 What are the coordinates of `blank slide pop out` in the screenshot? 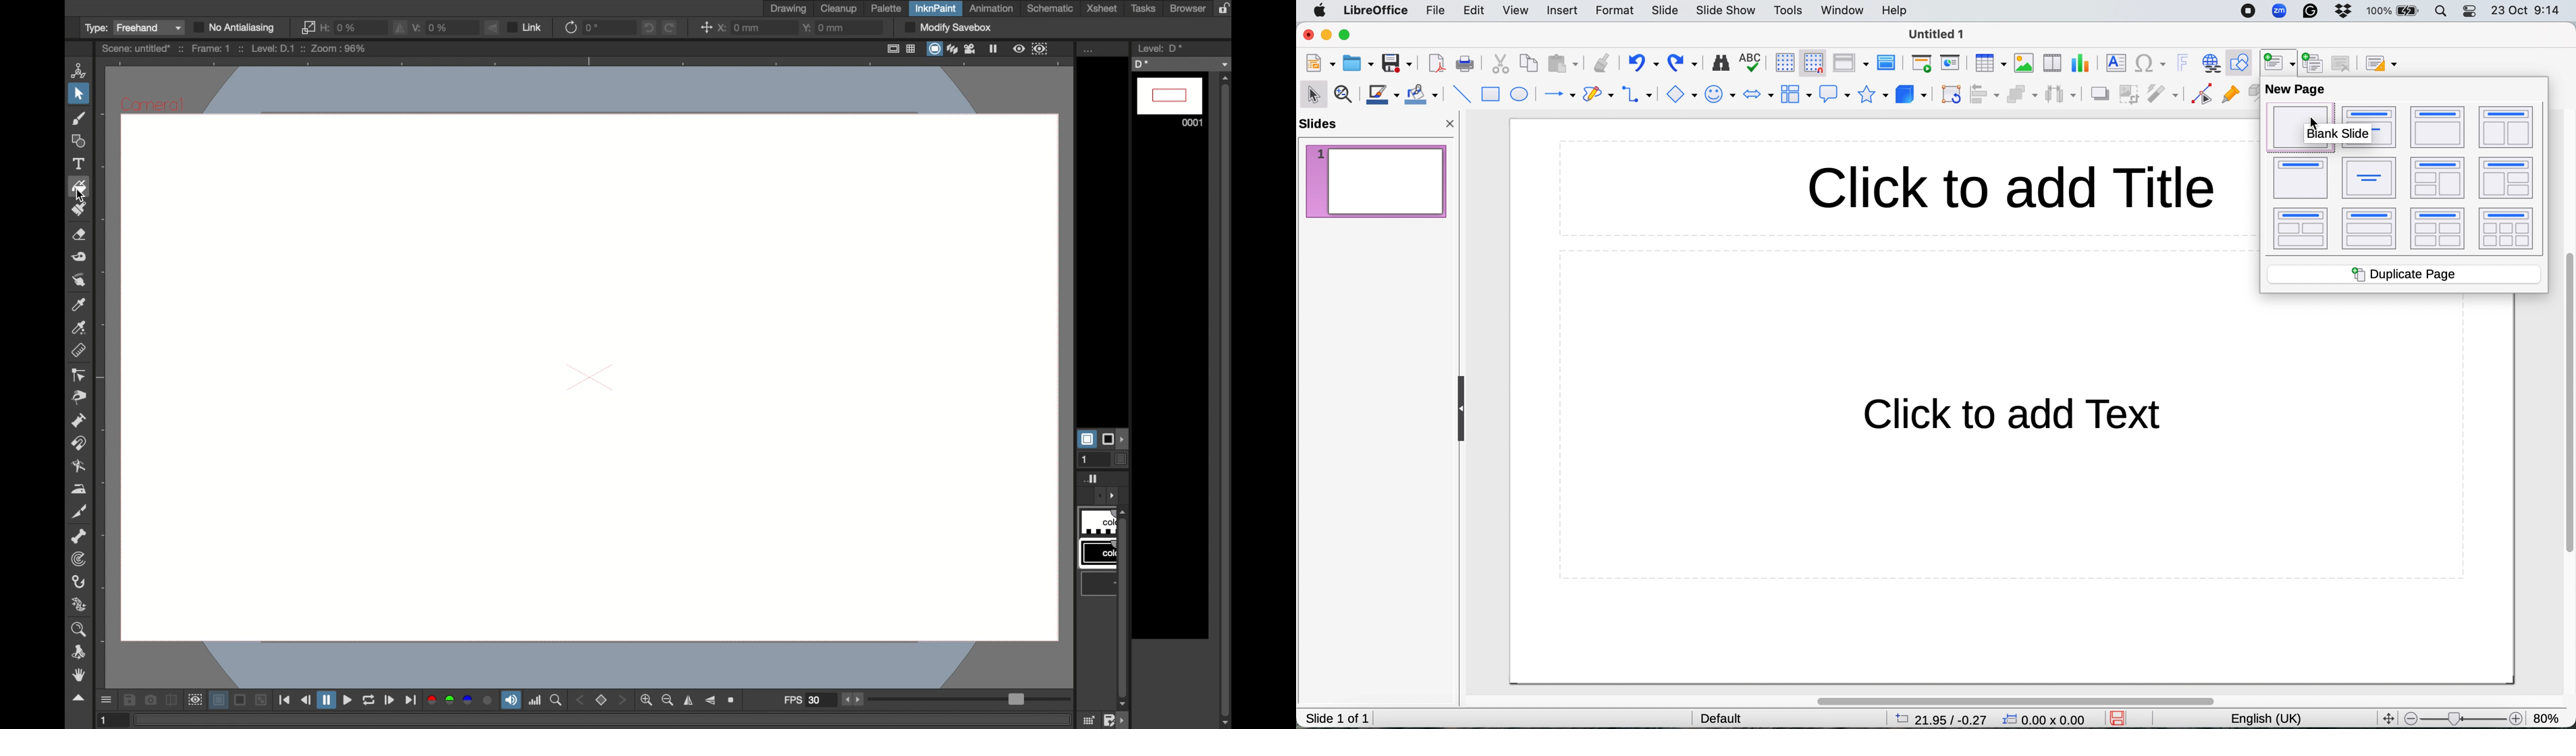 It's located at (2335, 136).